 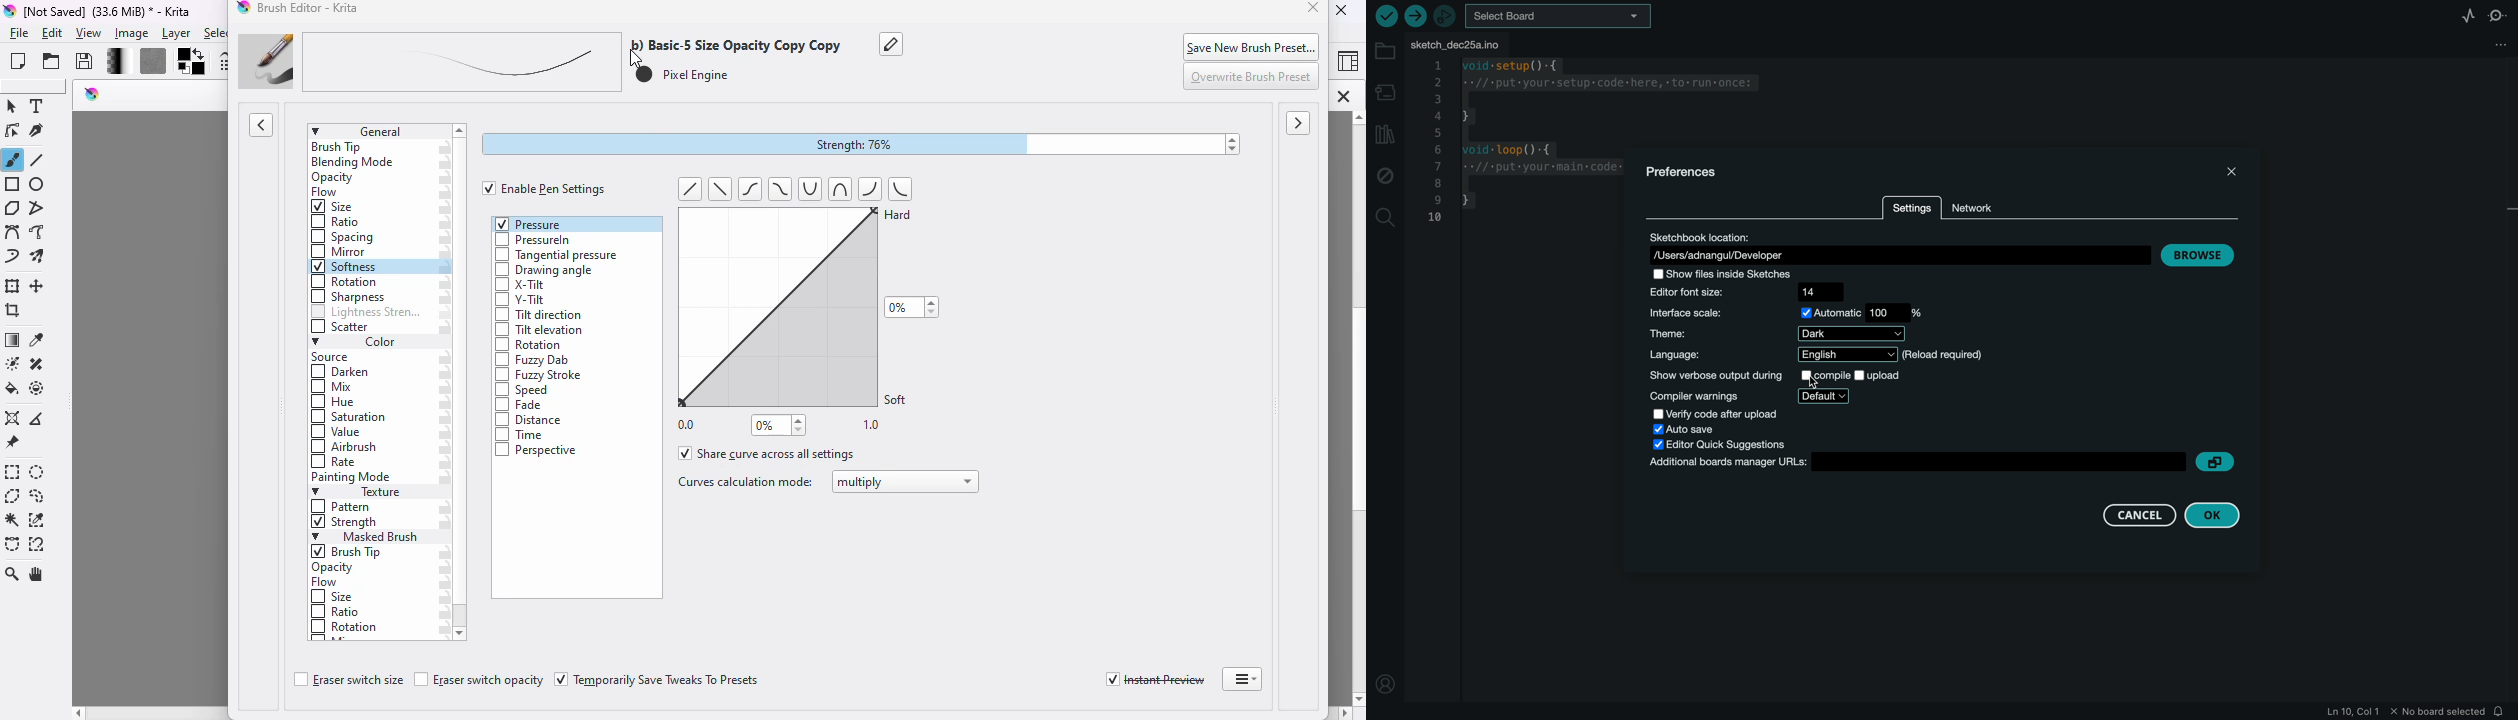 What do you see at coordinates (335, 388) in the screenshot?
I see `mix` at bounding box center [335, 388].